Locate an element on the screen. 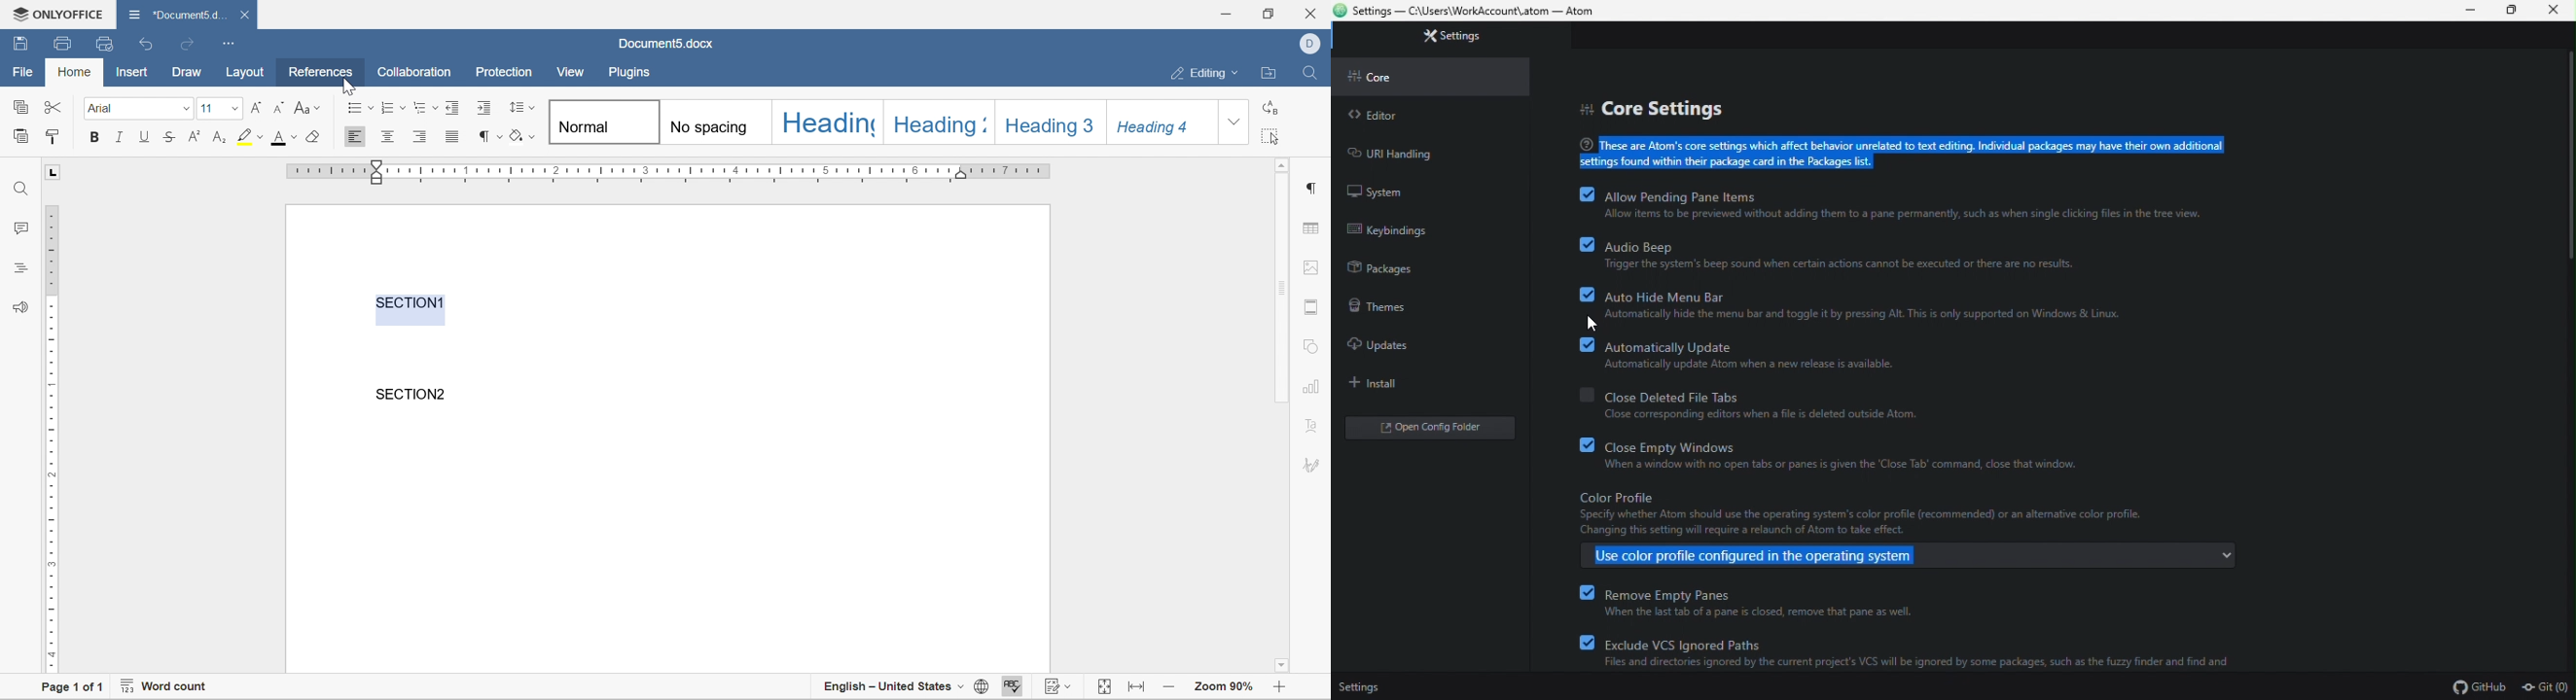  signature settings is located at coordinates (1315, 464).